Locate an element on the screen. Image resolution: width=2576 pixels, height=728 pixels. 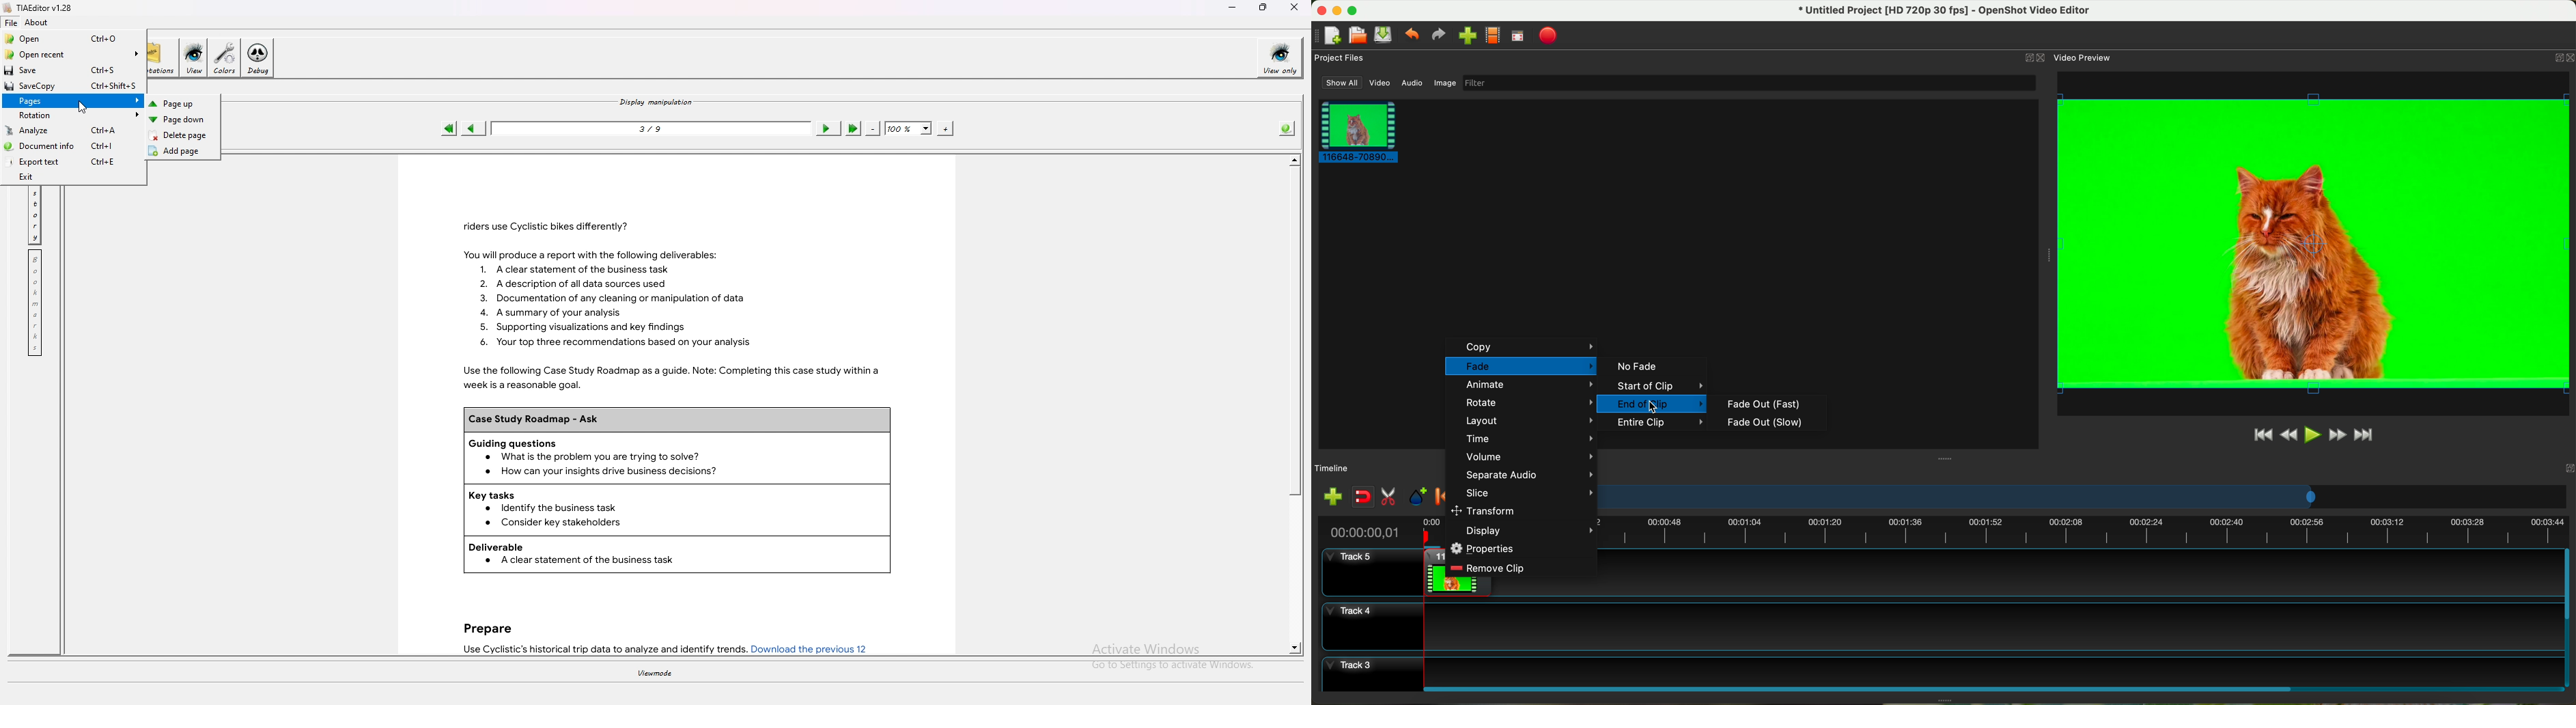
image is located at coordinates (1444, 84).